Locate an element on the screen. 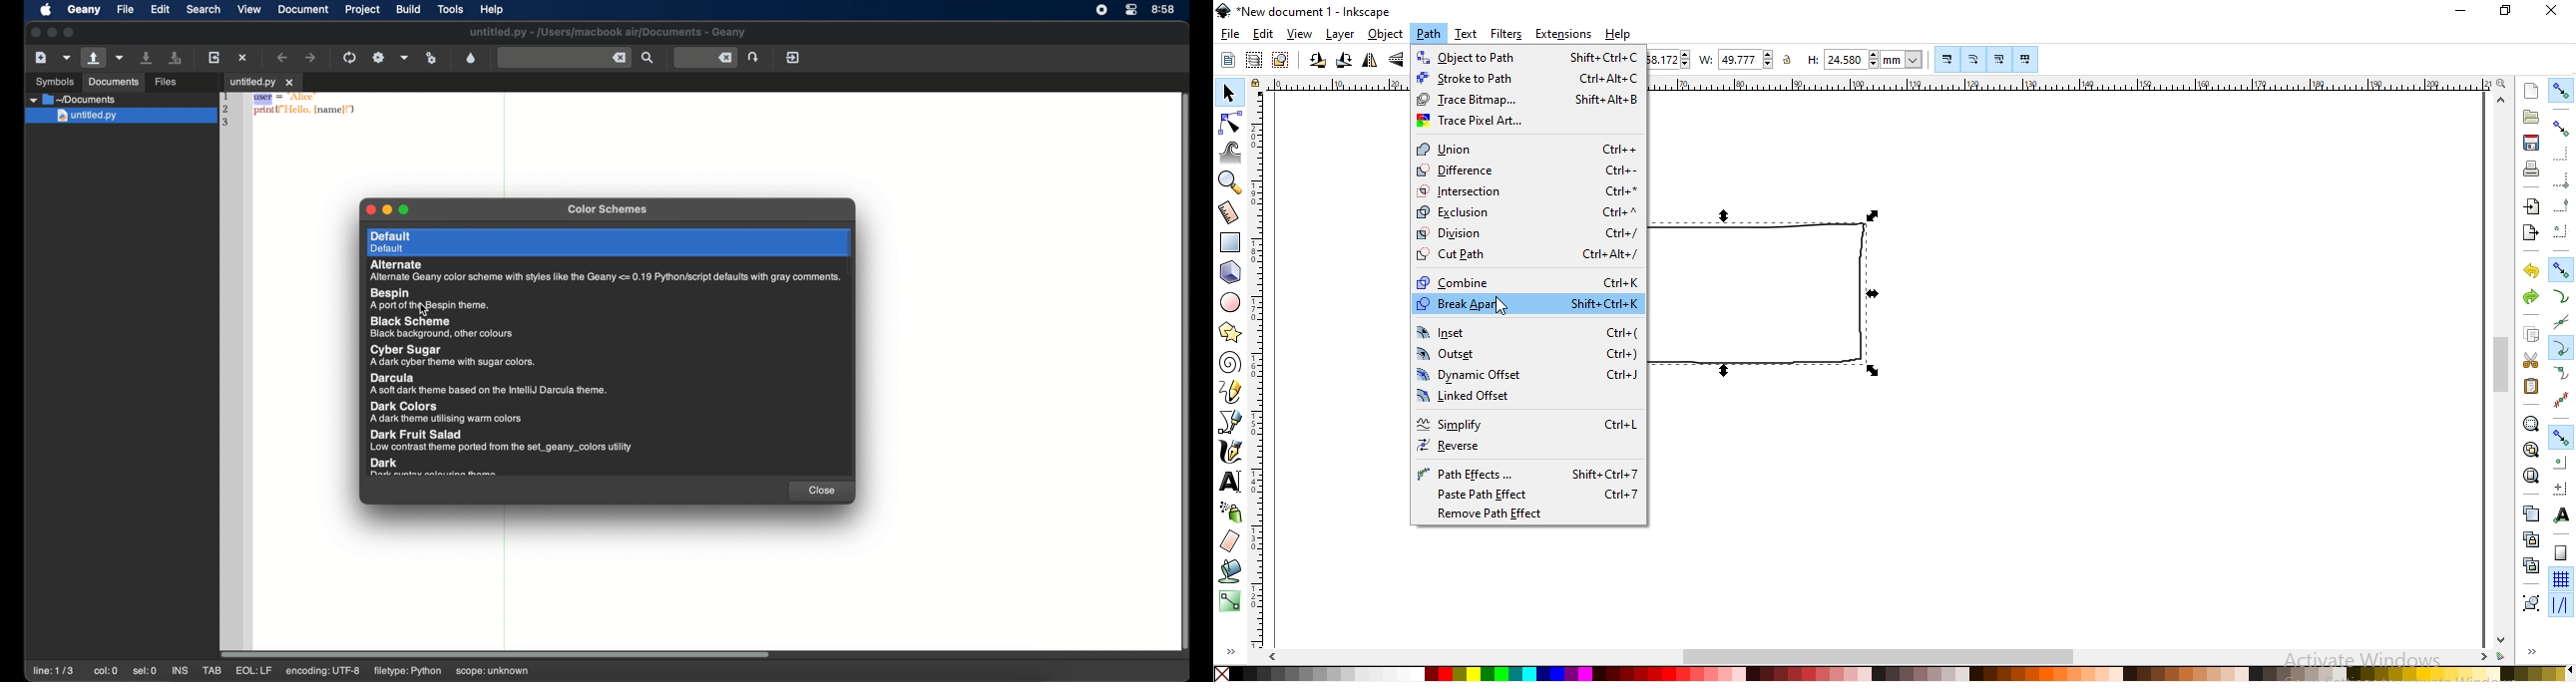  ins is located at coordinates (179, 670).